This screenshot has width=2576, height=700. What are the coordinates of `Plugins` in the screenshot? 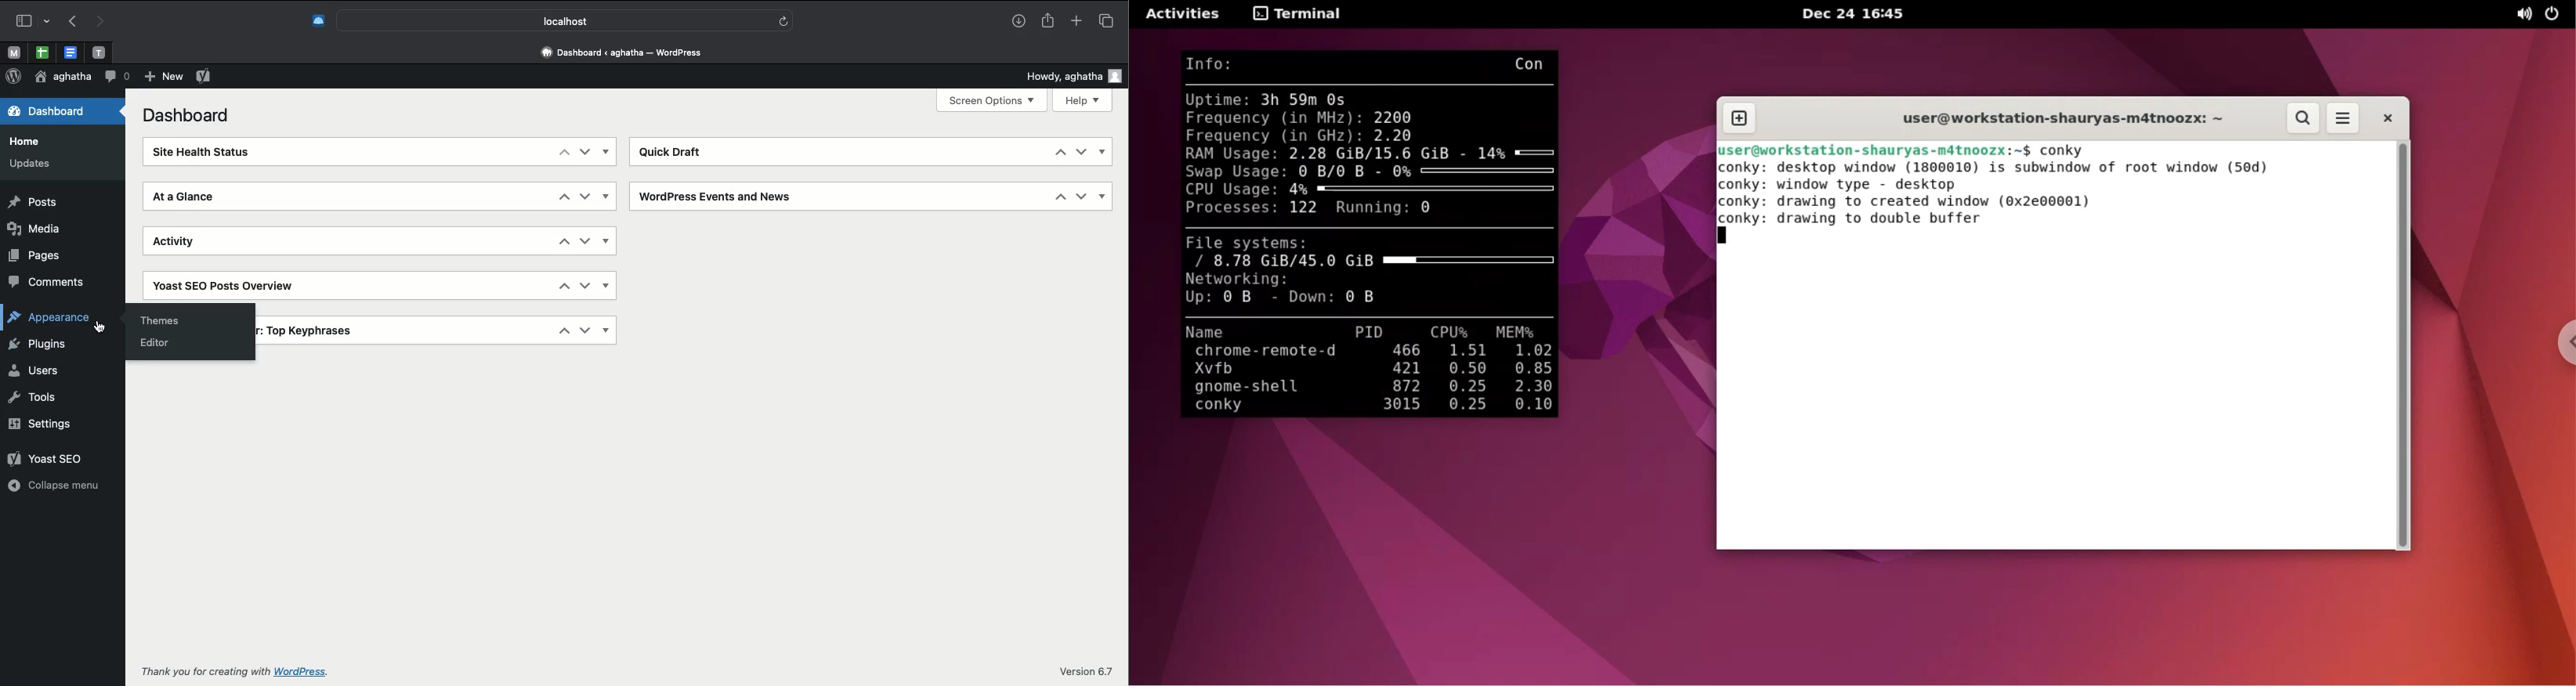 It's located at (40, 345).